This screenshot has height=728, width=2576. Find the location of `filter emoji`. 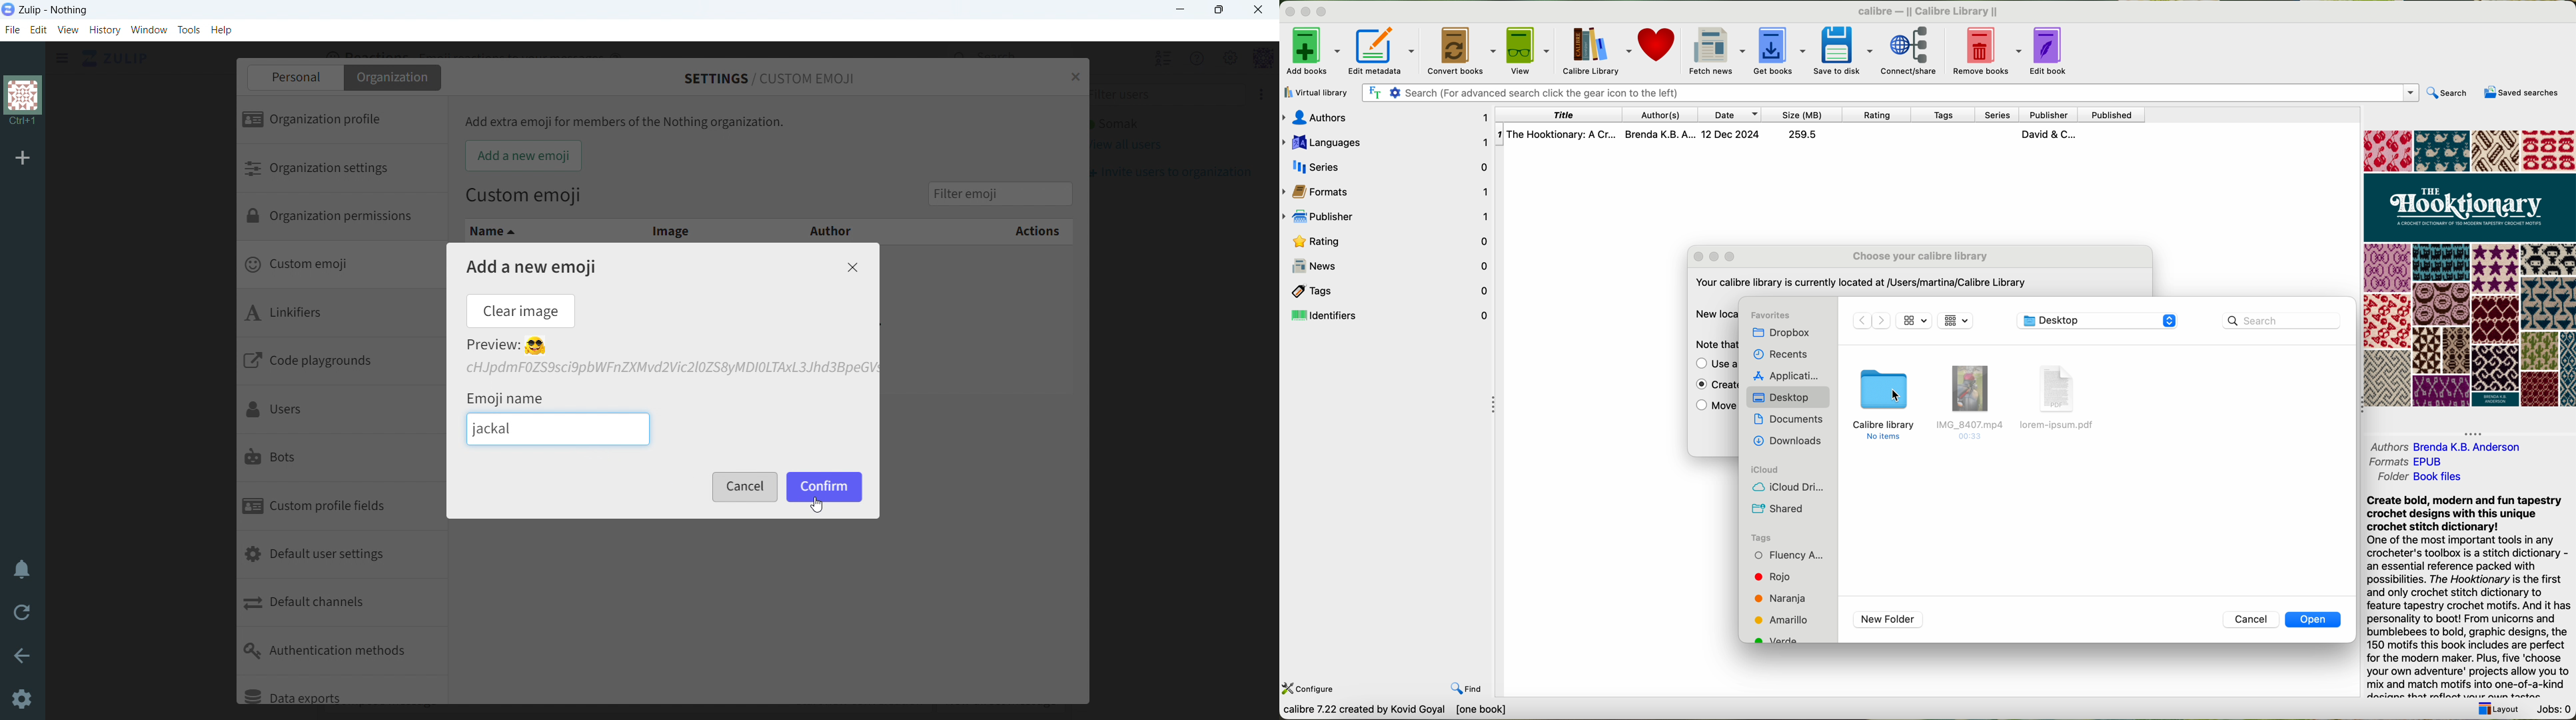

filter emoji is located at coordinates (999, 193).